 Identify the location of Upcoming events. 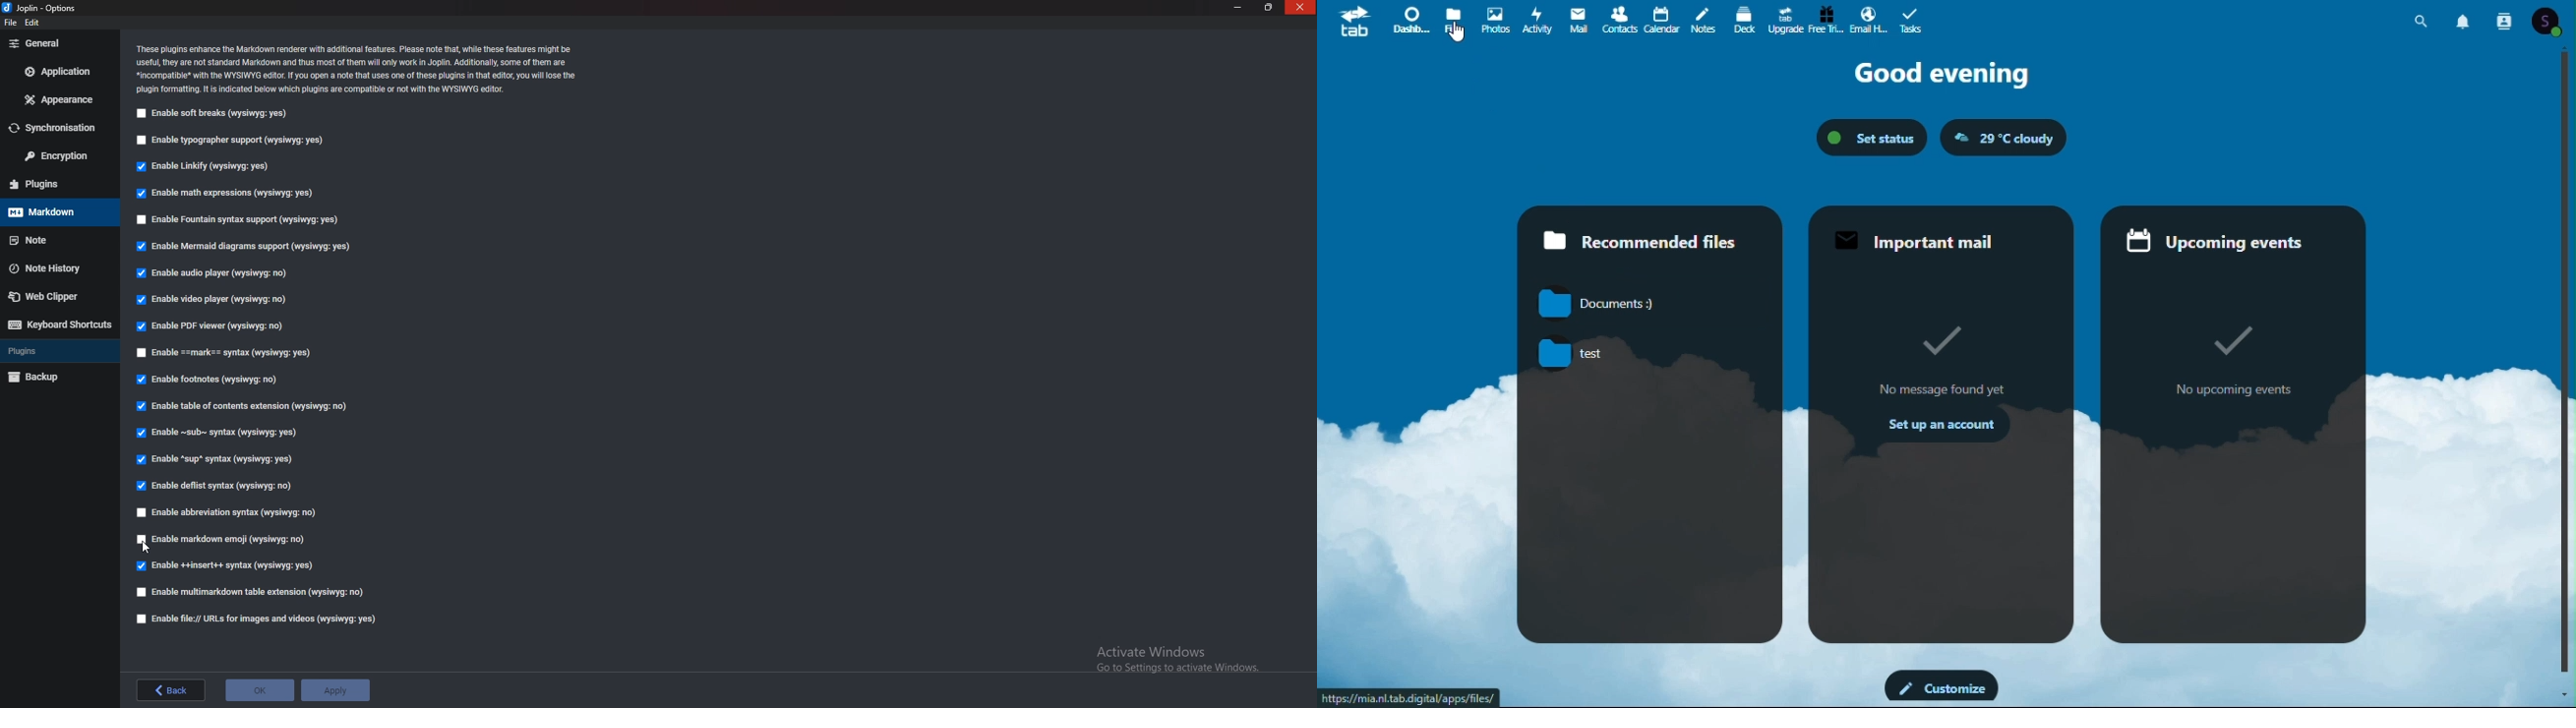
(2234, 424).